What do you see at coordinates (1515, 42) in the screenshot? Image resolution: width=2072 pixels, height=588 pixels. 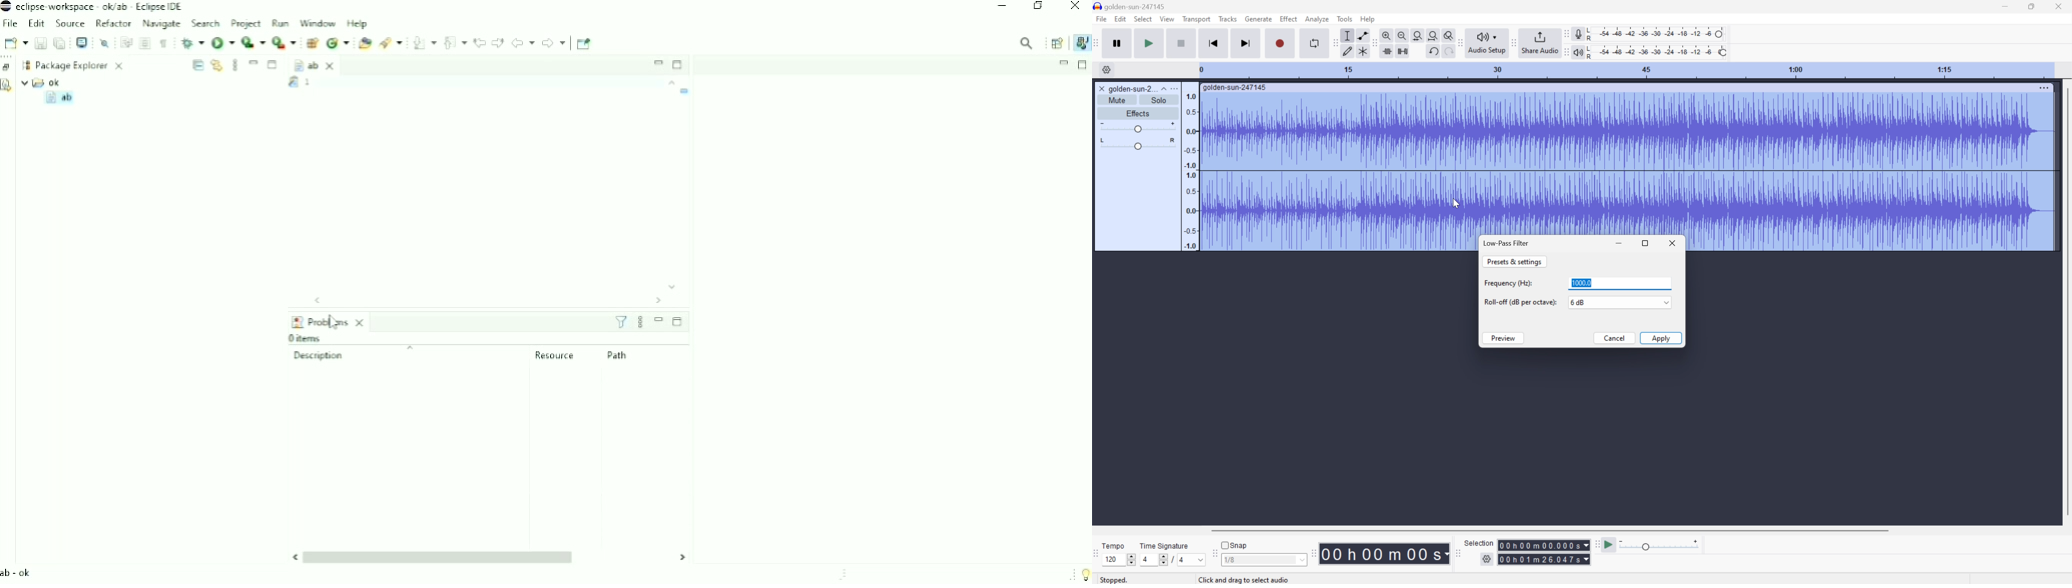 I see `Audacity share audio toolbar` at bounding box center [1515, 42].